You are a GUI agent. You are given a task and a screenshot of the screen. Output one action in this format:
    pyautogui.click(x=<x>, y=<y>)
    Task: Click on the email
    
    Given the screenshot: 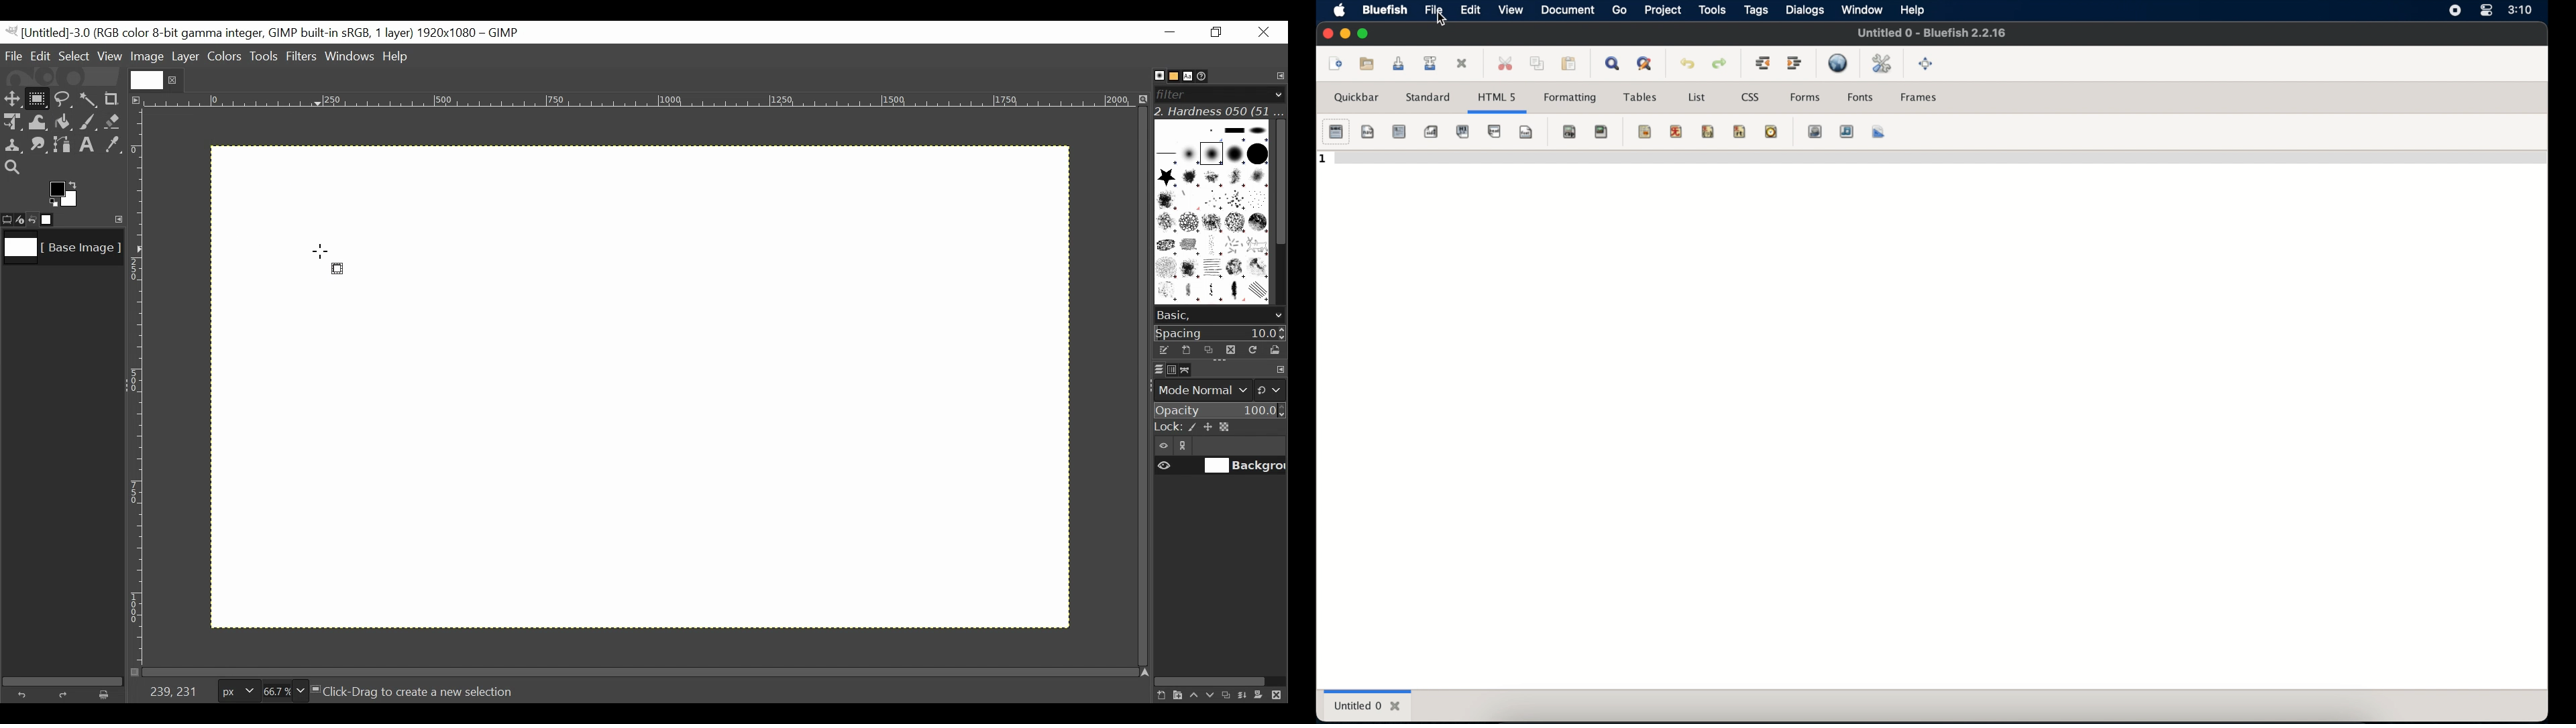 What is the action you would take?
    pyautogui.click(x=1760, y=132)
    